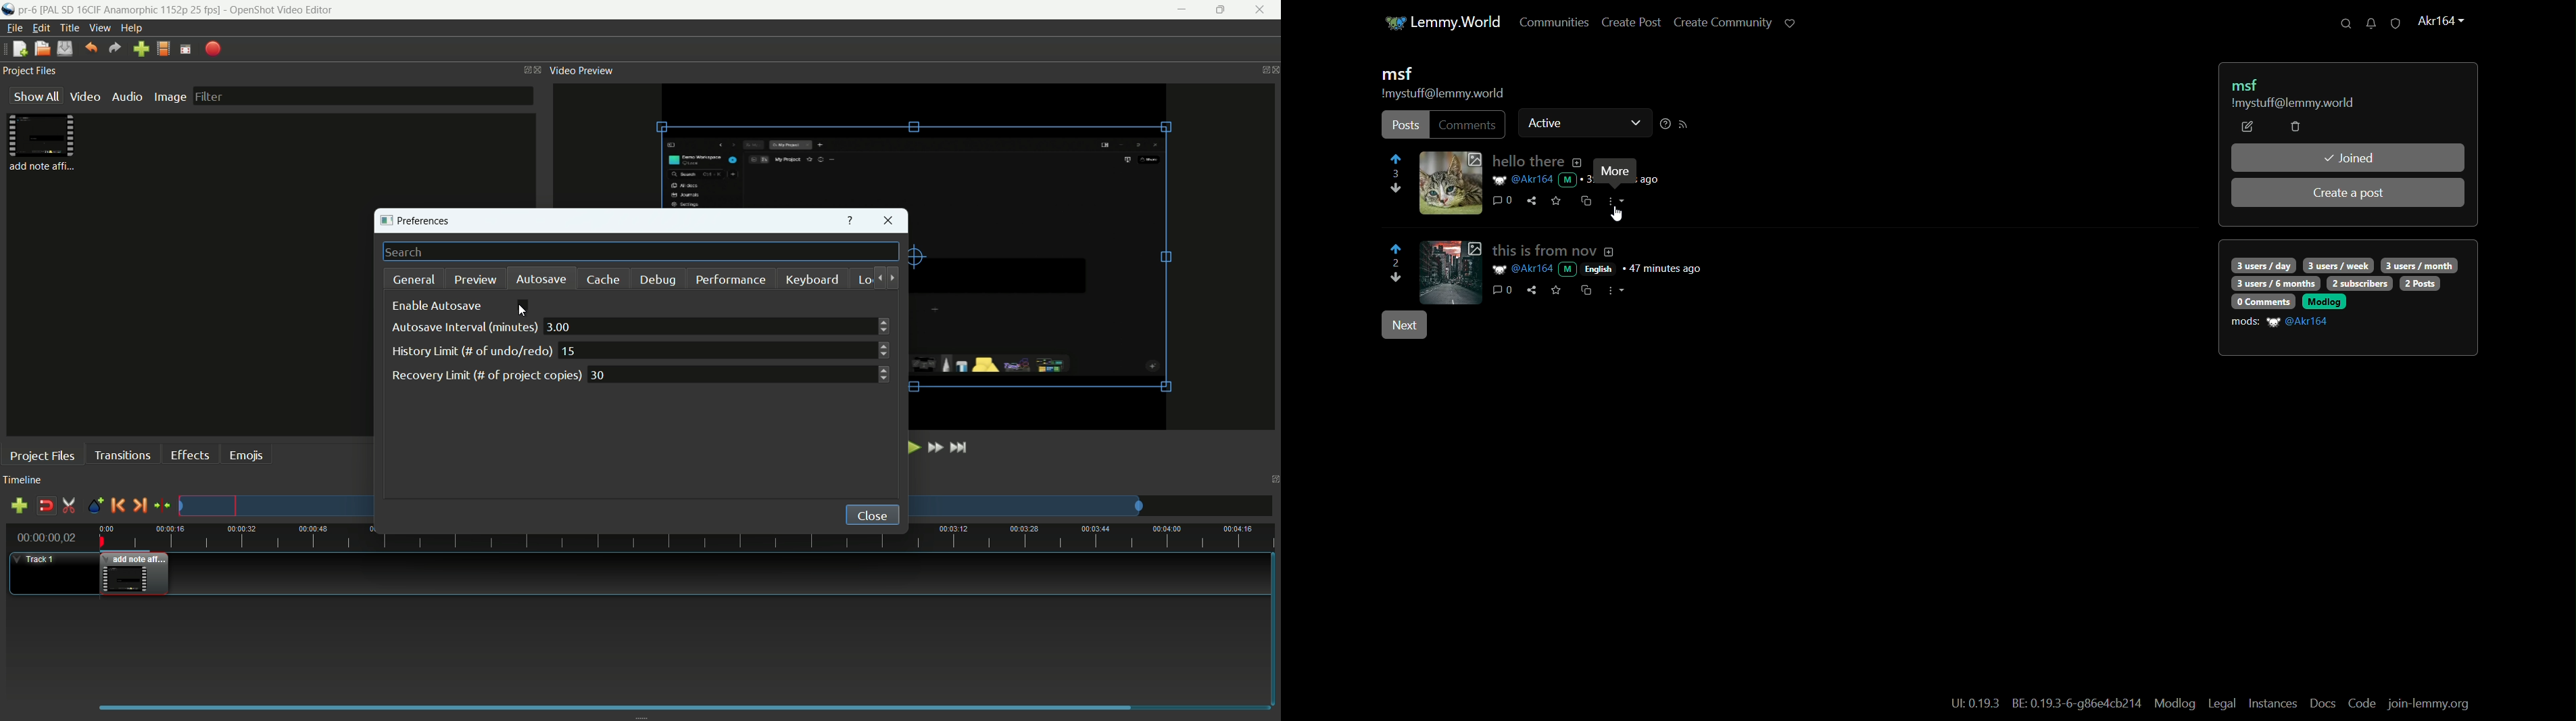  I want to click on share, so click(1532, 201).